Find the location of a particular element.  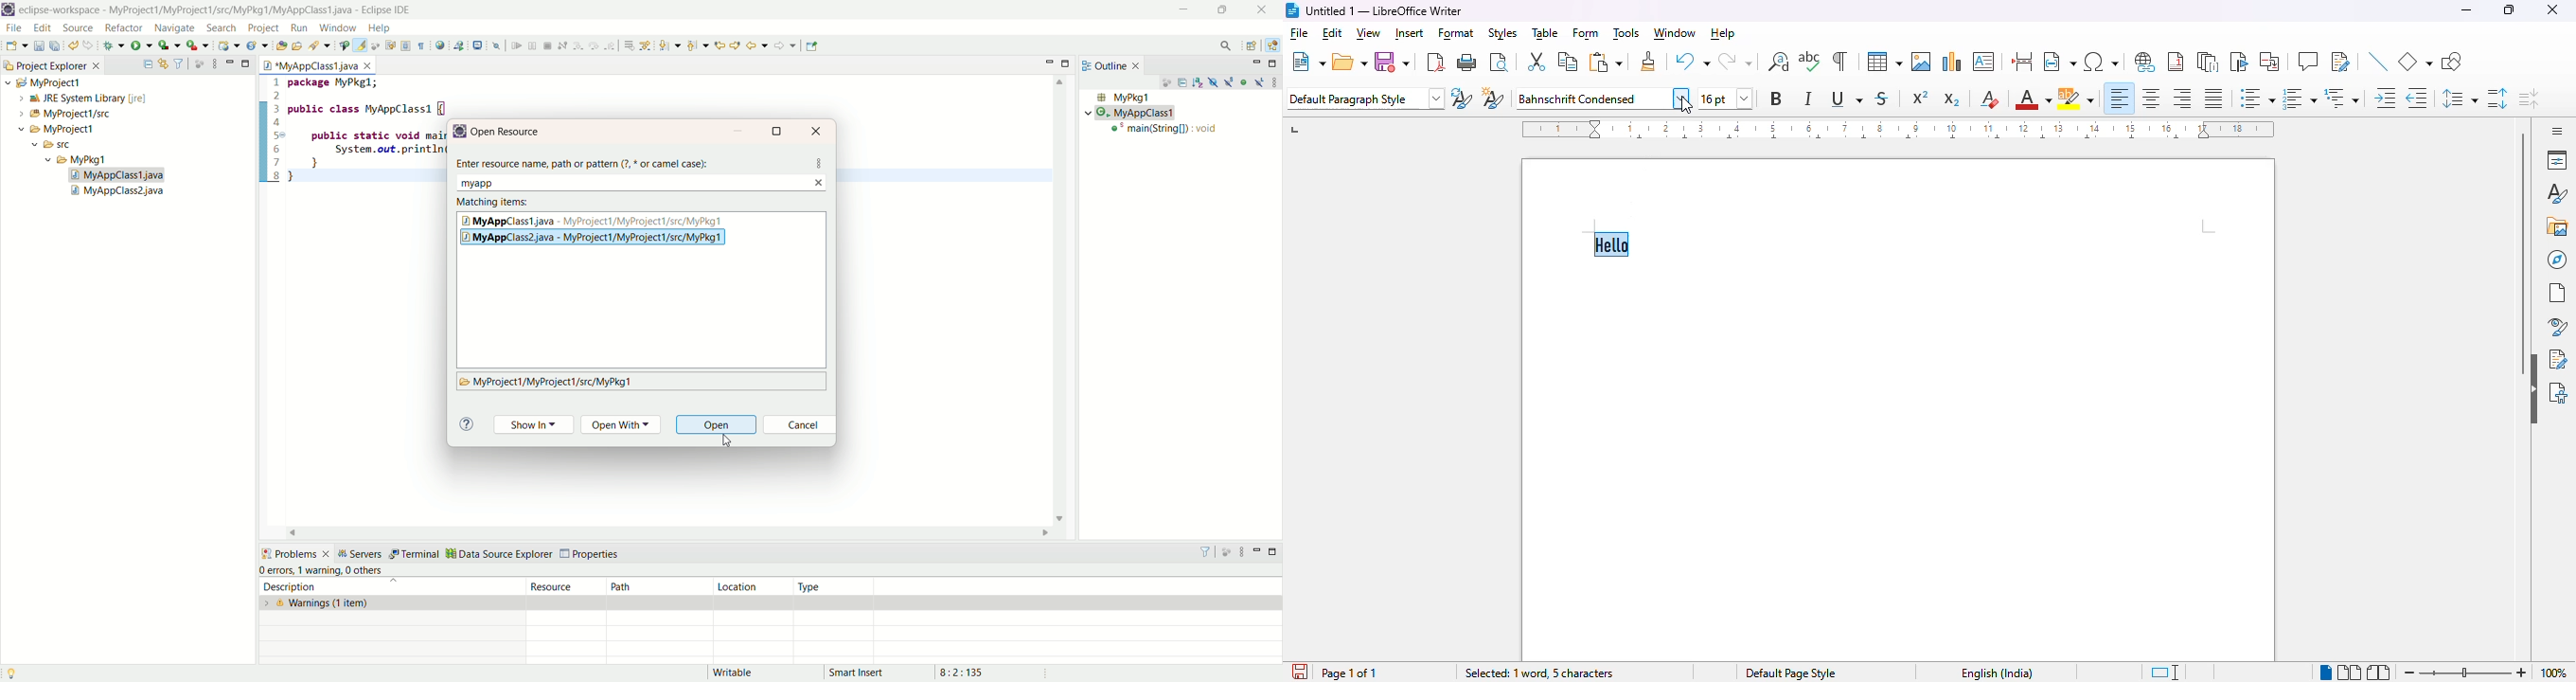

1 package MyPkg1; 2  3 public class MyAppClass1 { is located at coordinates (353, 95).